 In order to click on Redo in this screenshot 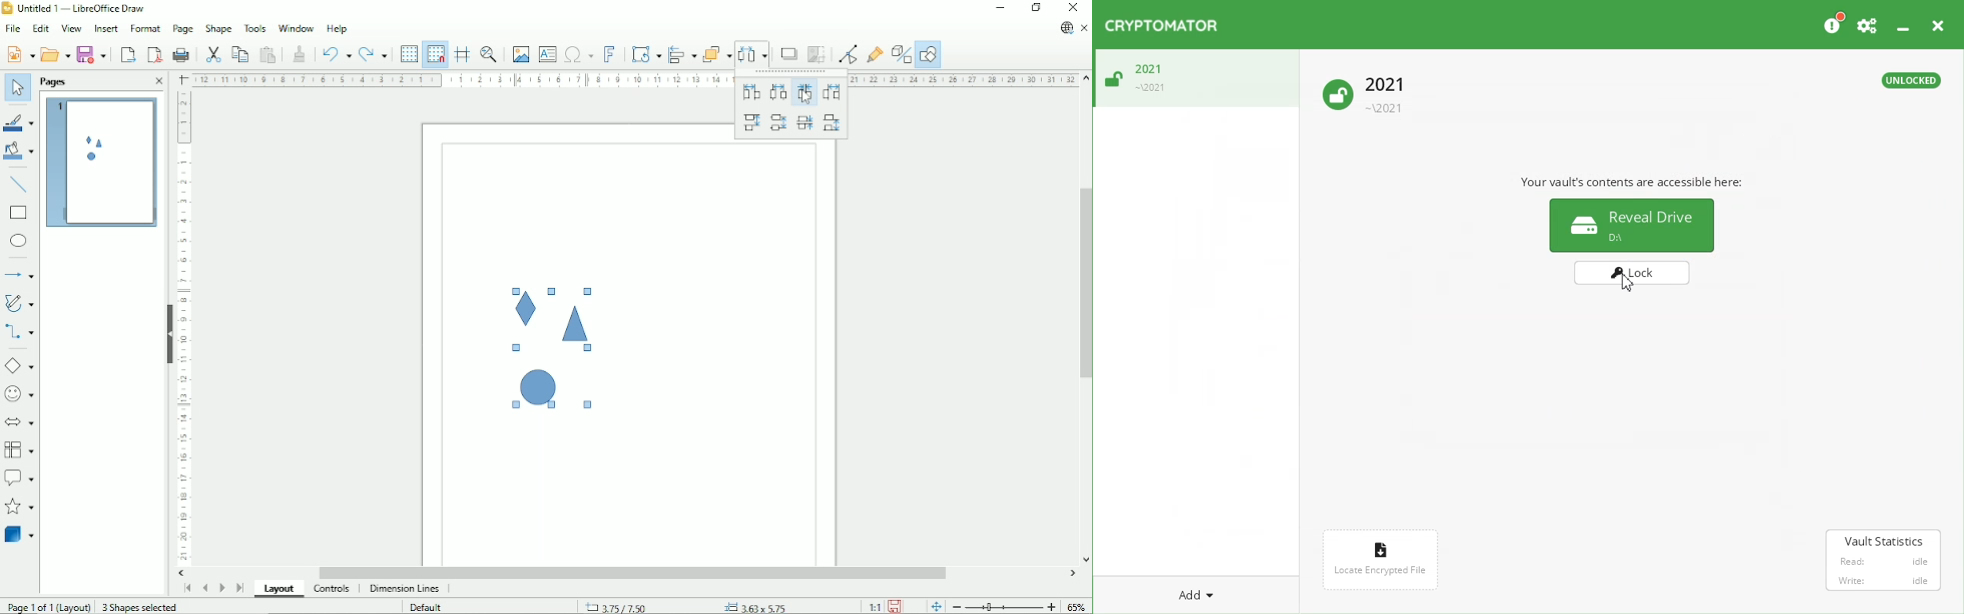, I will do `click(374, 53)`.